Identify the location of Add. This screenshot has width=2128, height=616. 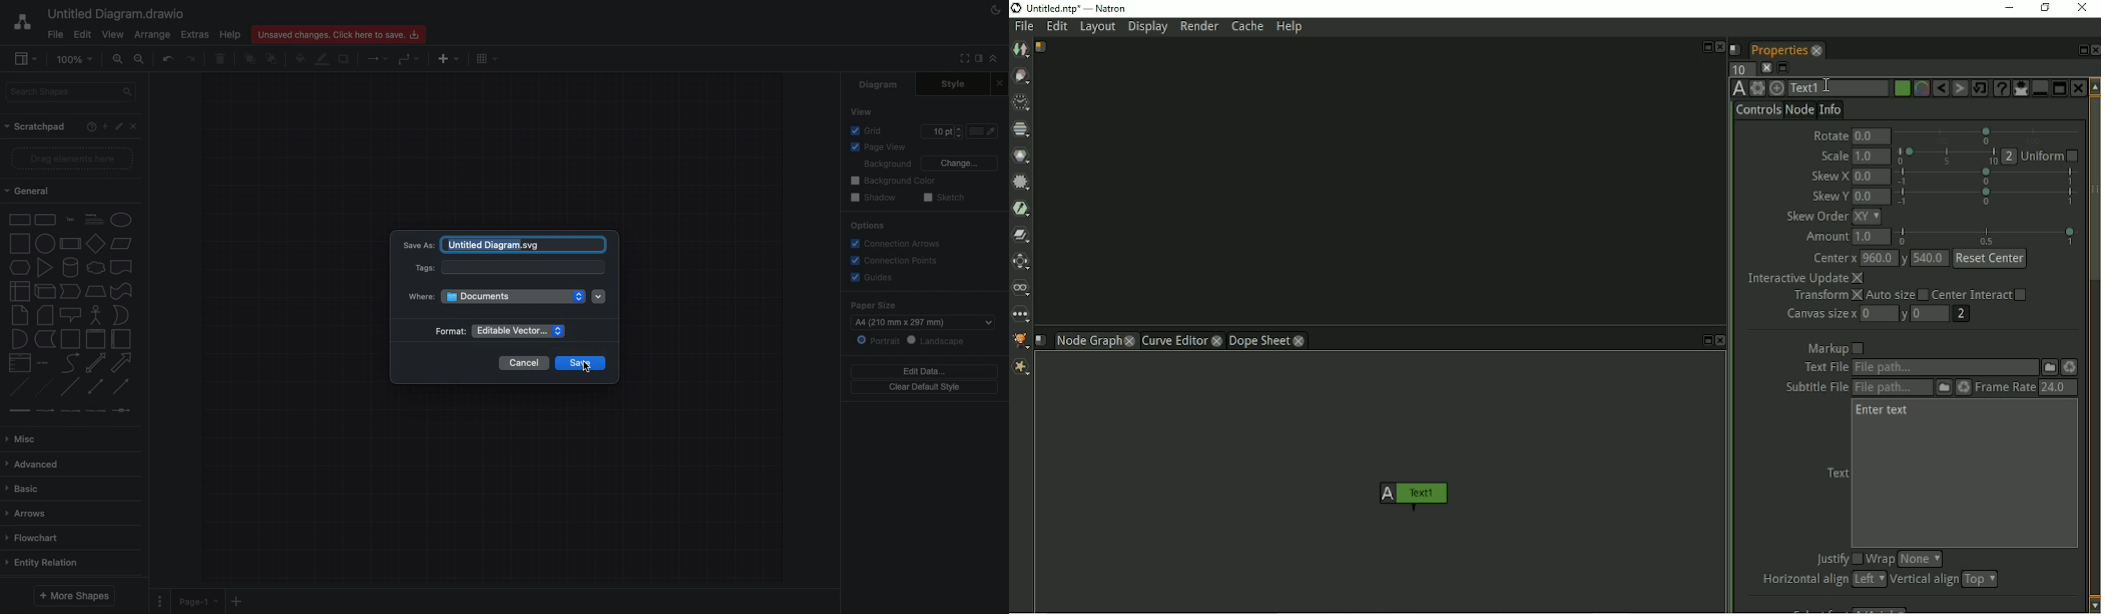
(102, 127).